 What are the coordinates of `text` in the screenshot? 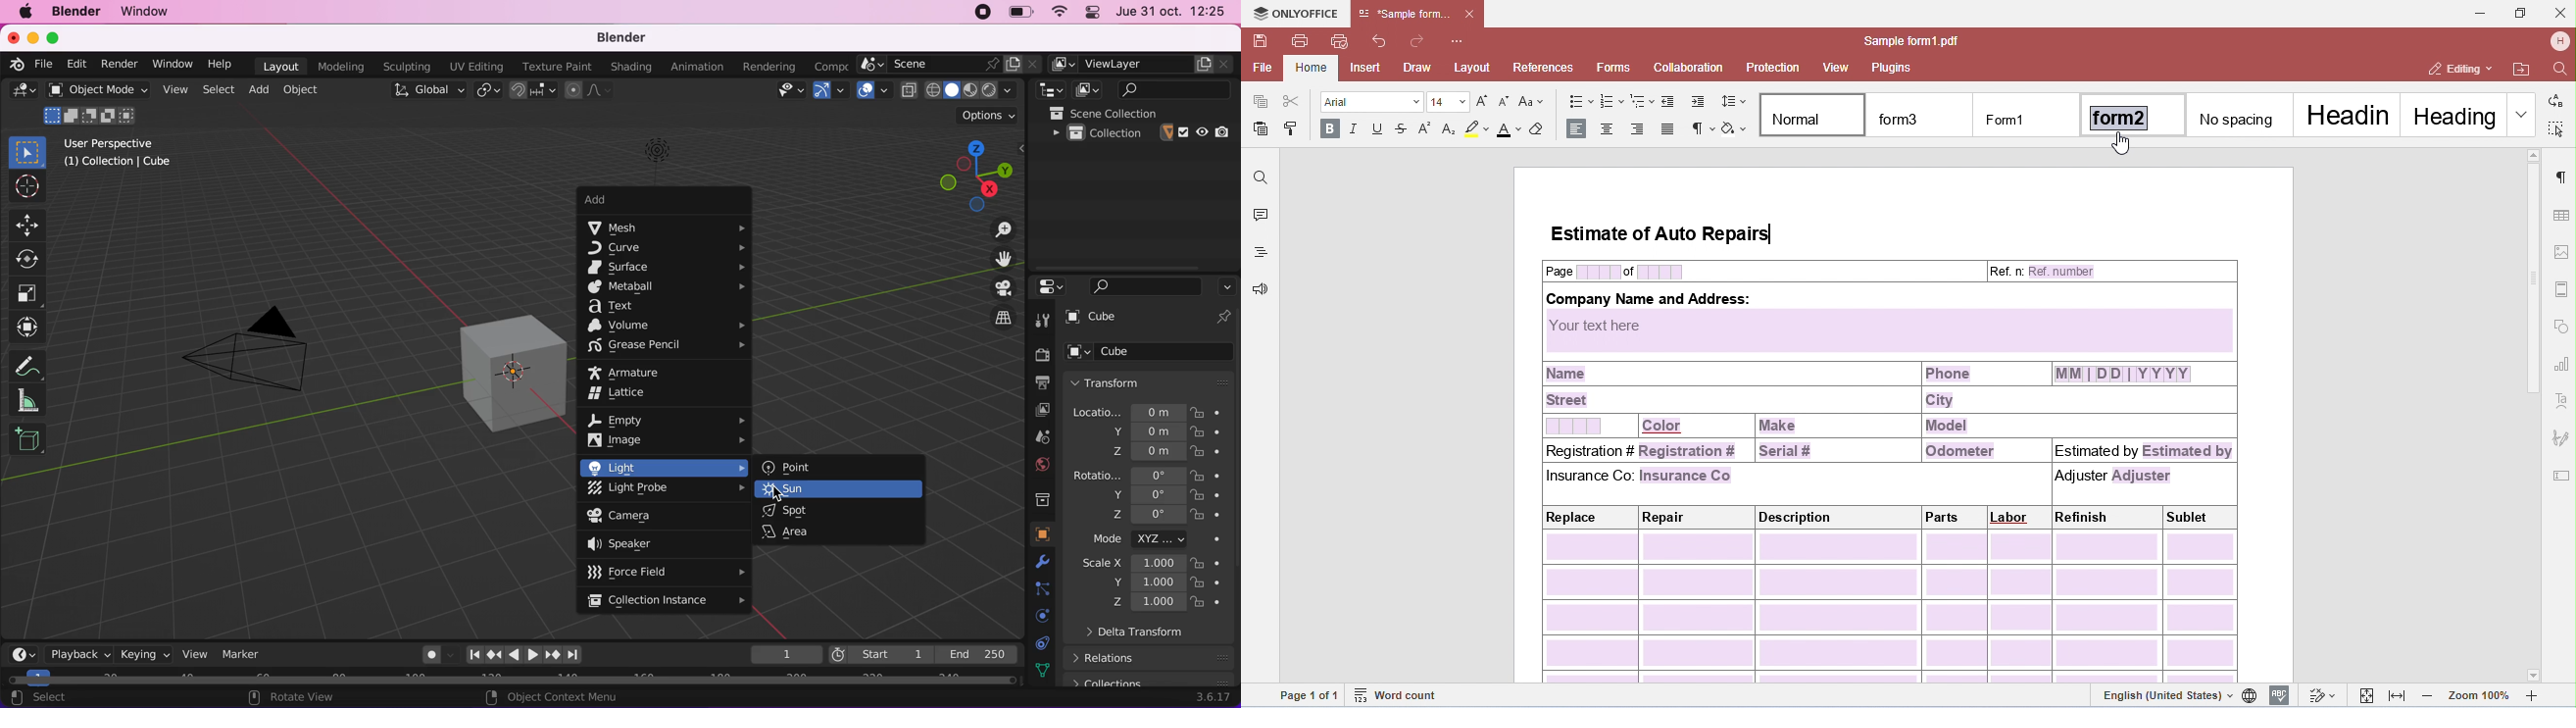 It's located at (627, 306).